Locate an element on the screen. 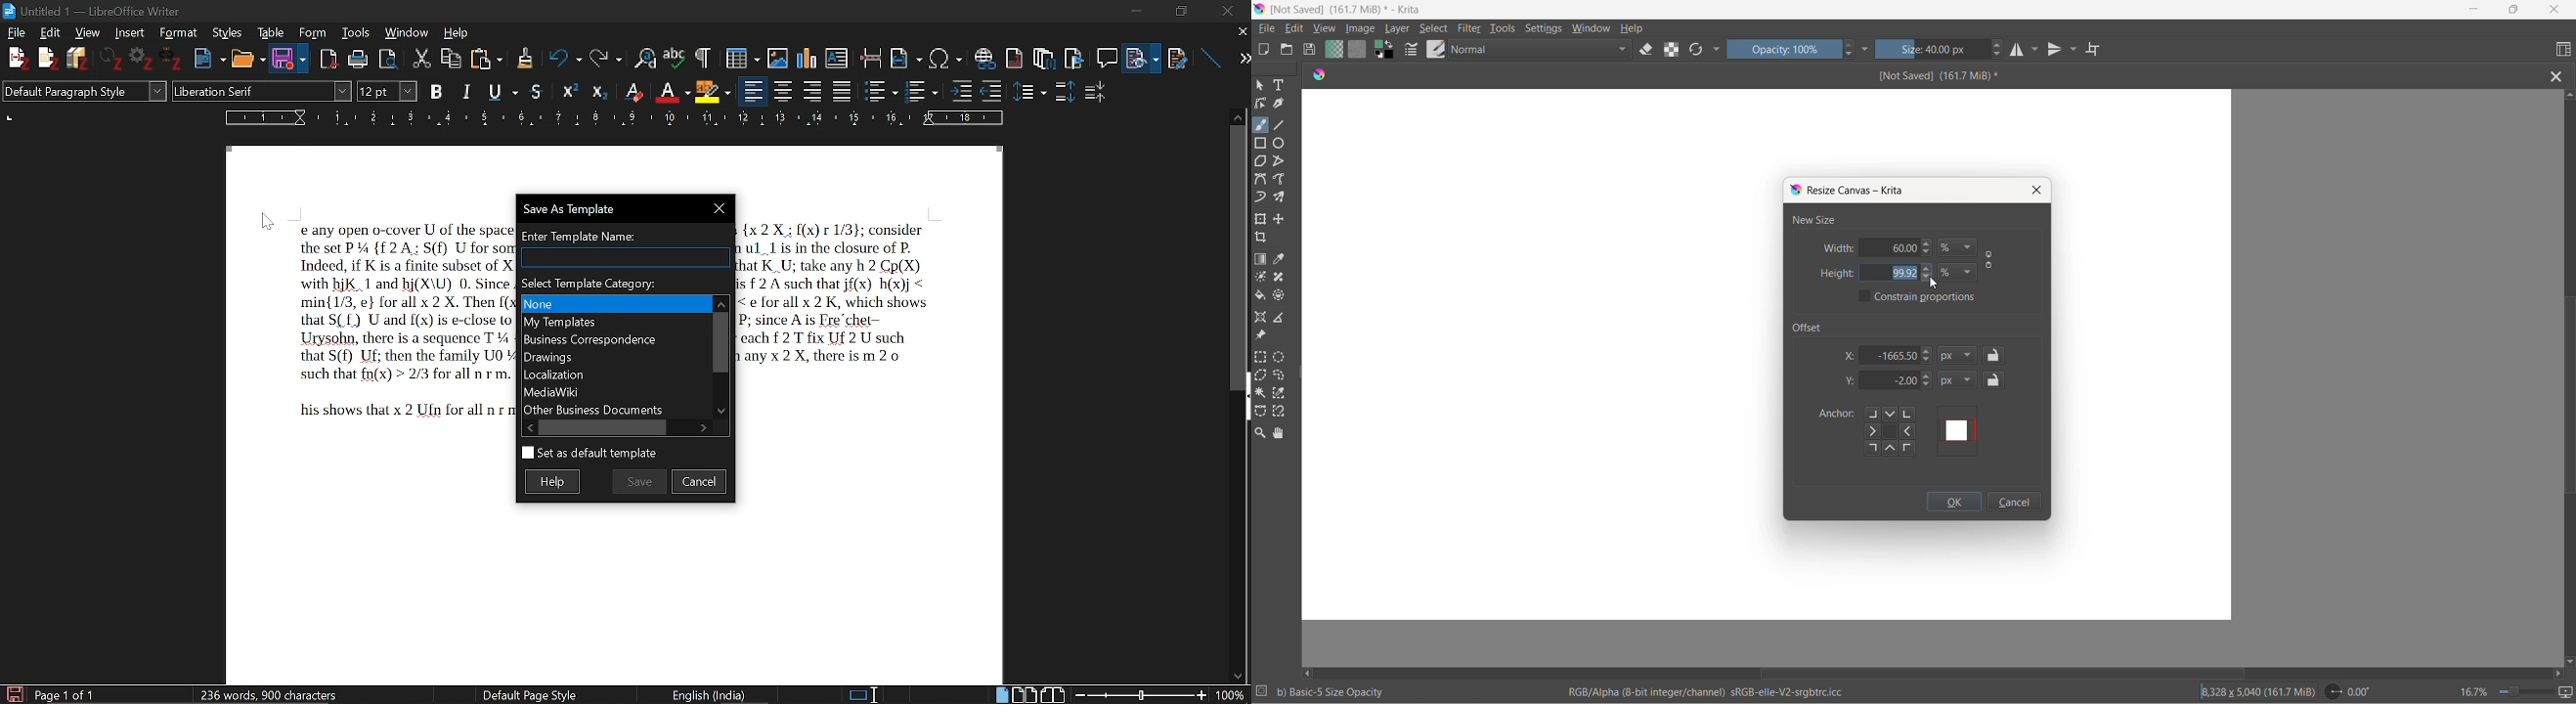 Image resolution: width=2576 pixels, height=728 pixels. B is located at coordinates (437, 90).